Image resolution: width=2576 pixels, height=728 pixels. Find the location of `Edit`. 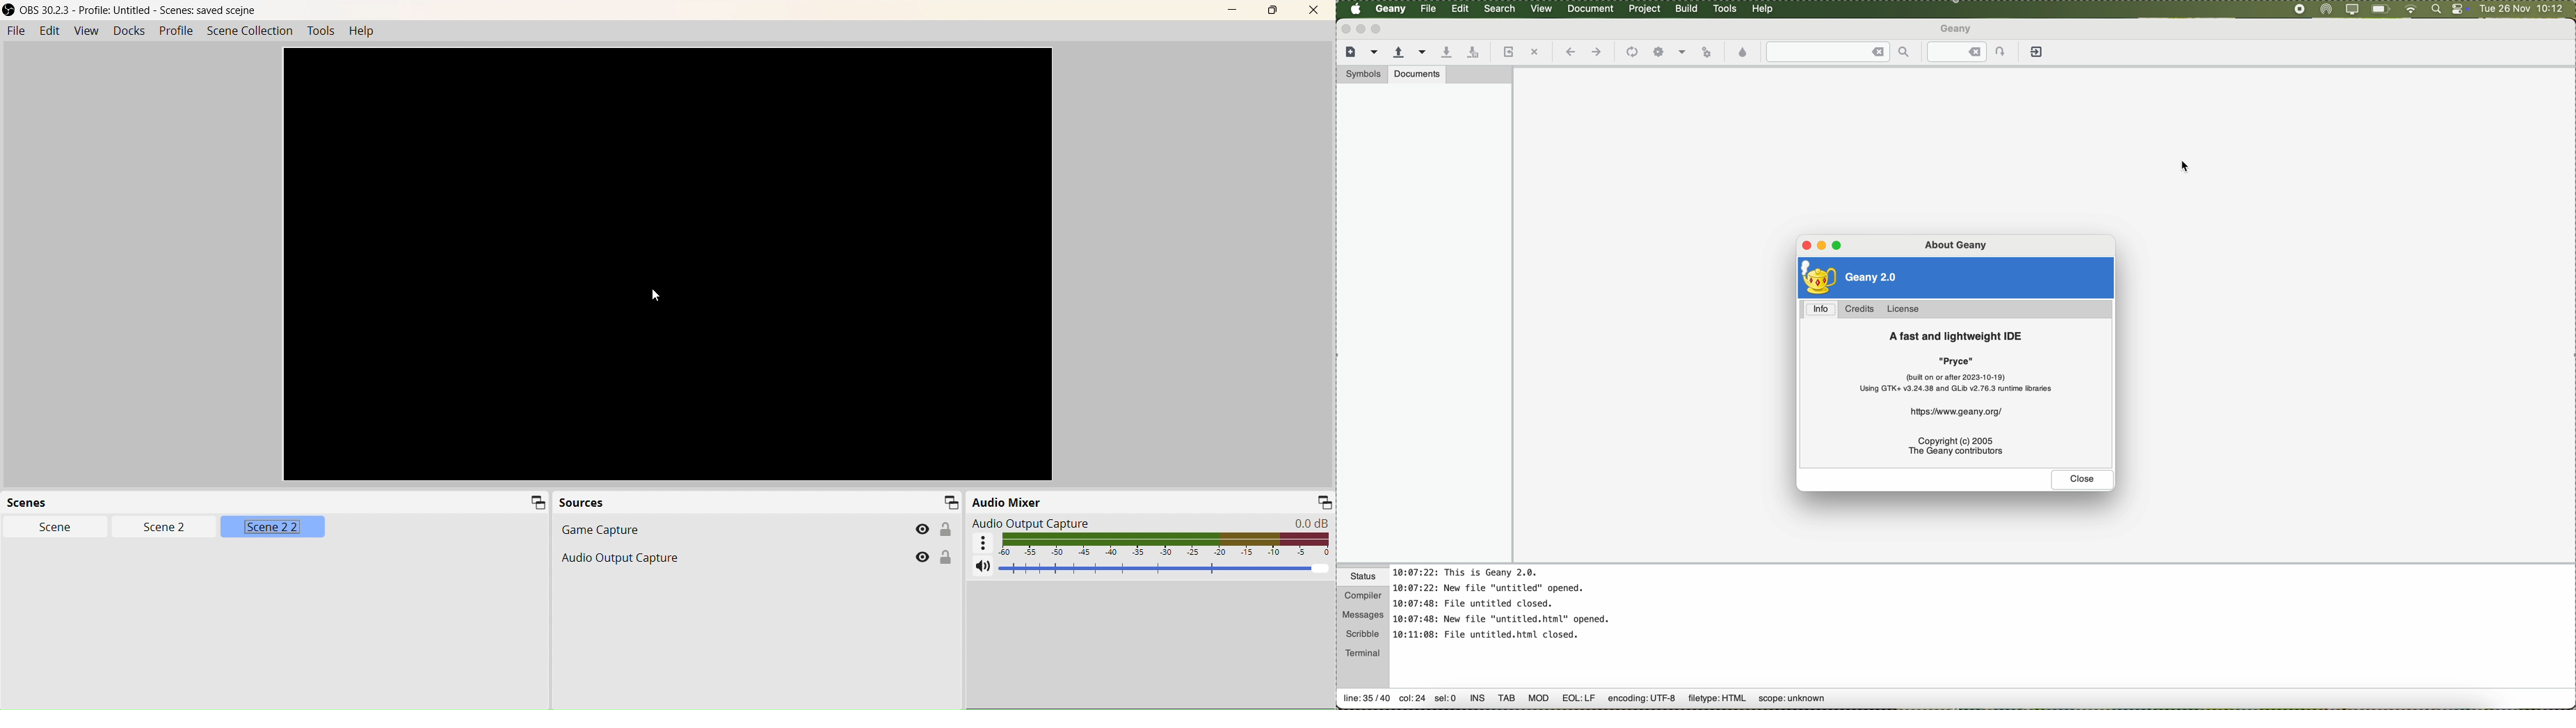

Edit is located at coordinates (47, 30).